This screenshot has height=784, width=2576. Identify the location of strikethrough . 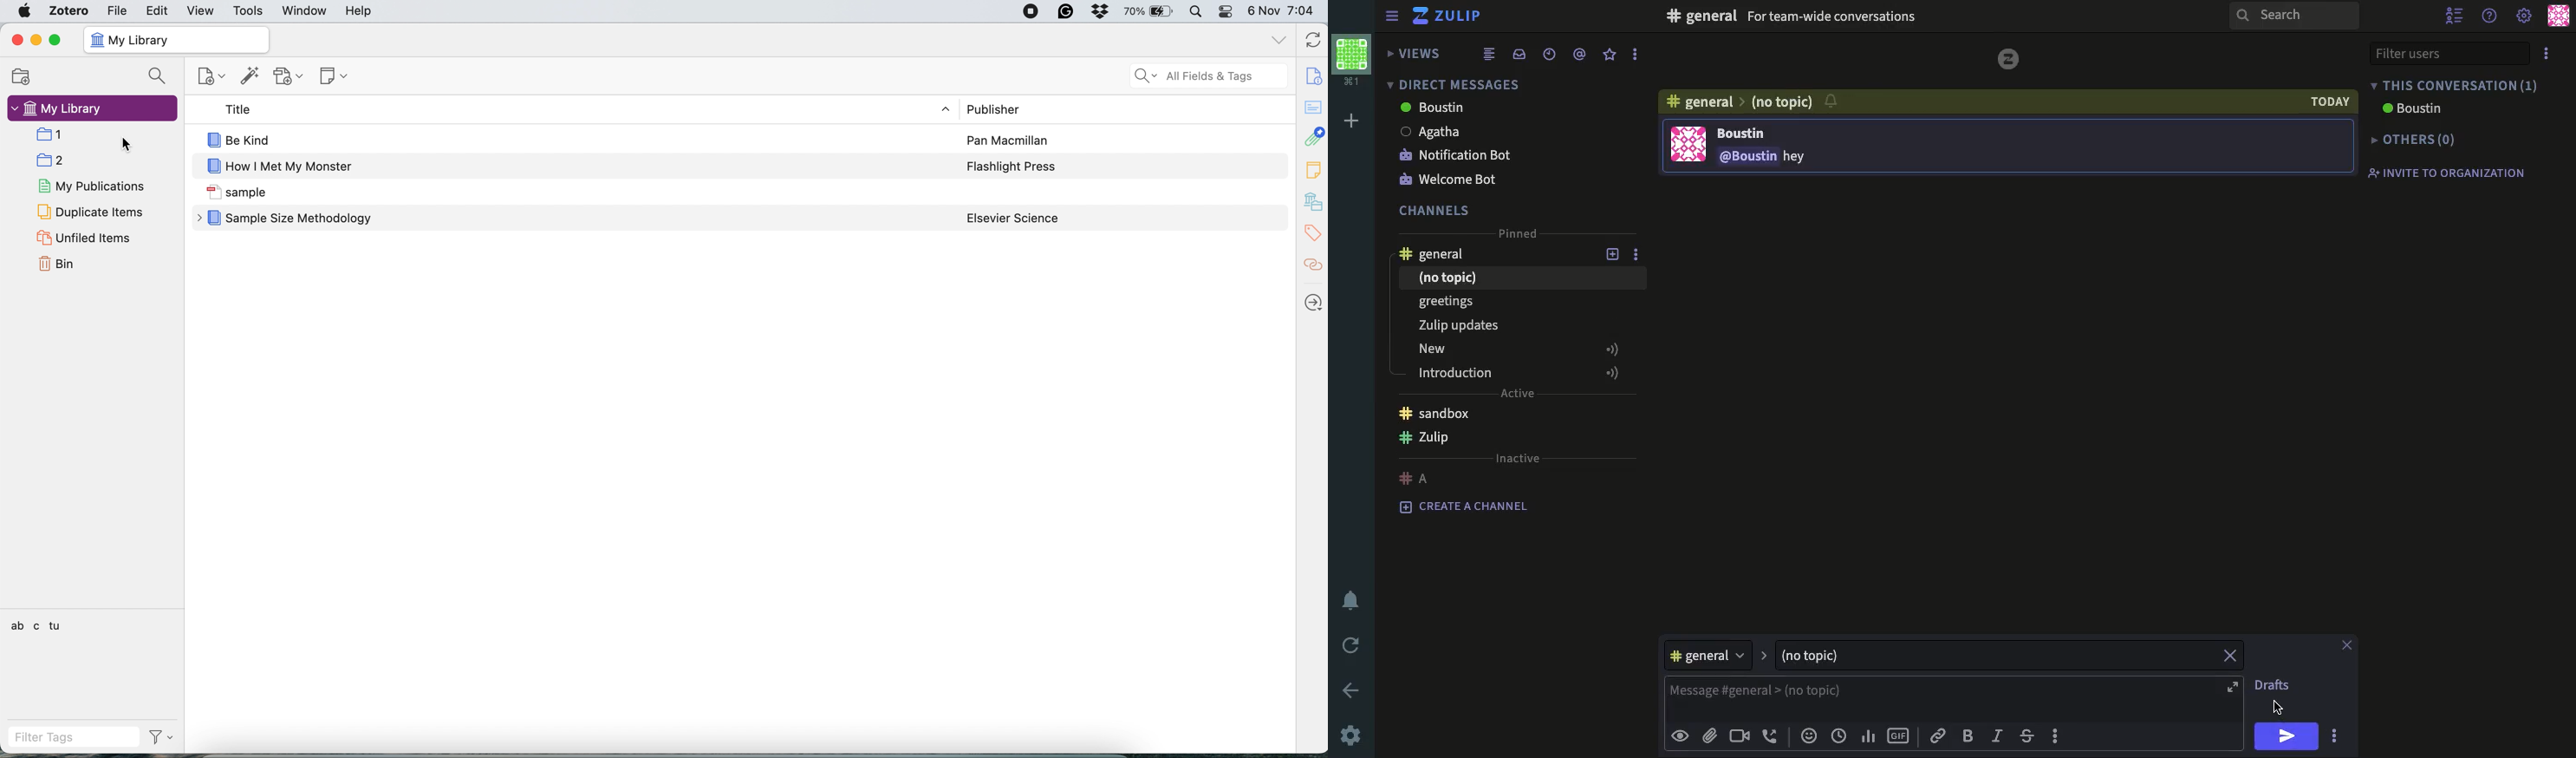
(2027, 736).